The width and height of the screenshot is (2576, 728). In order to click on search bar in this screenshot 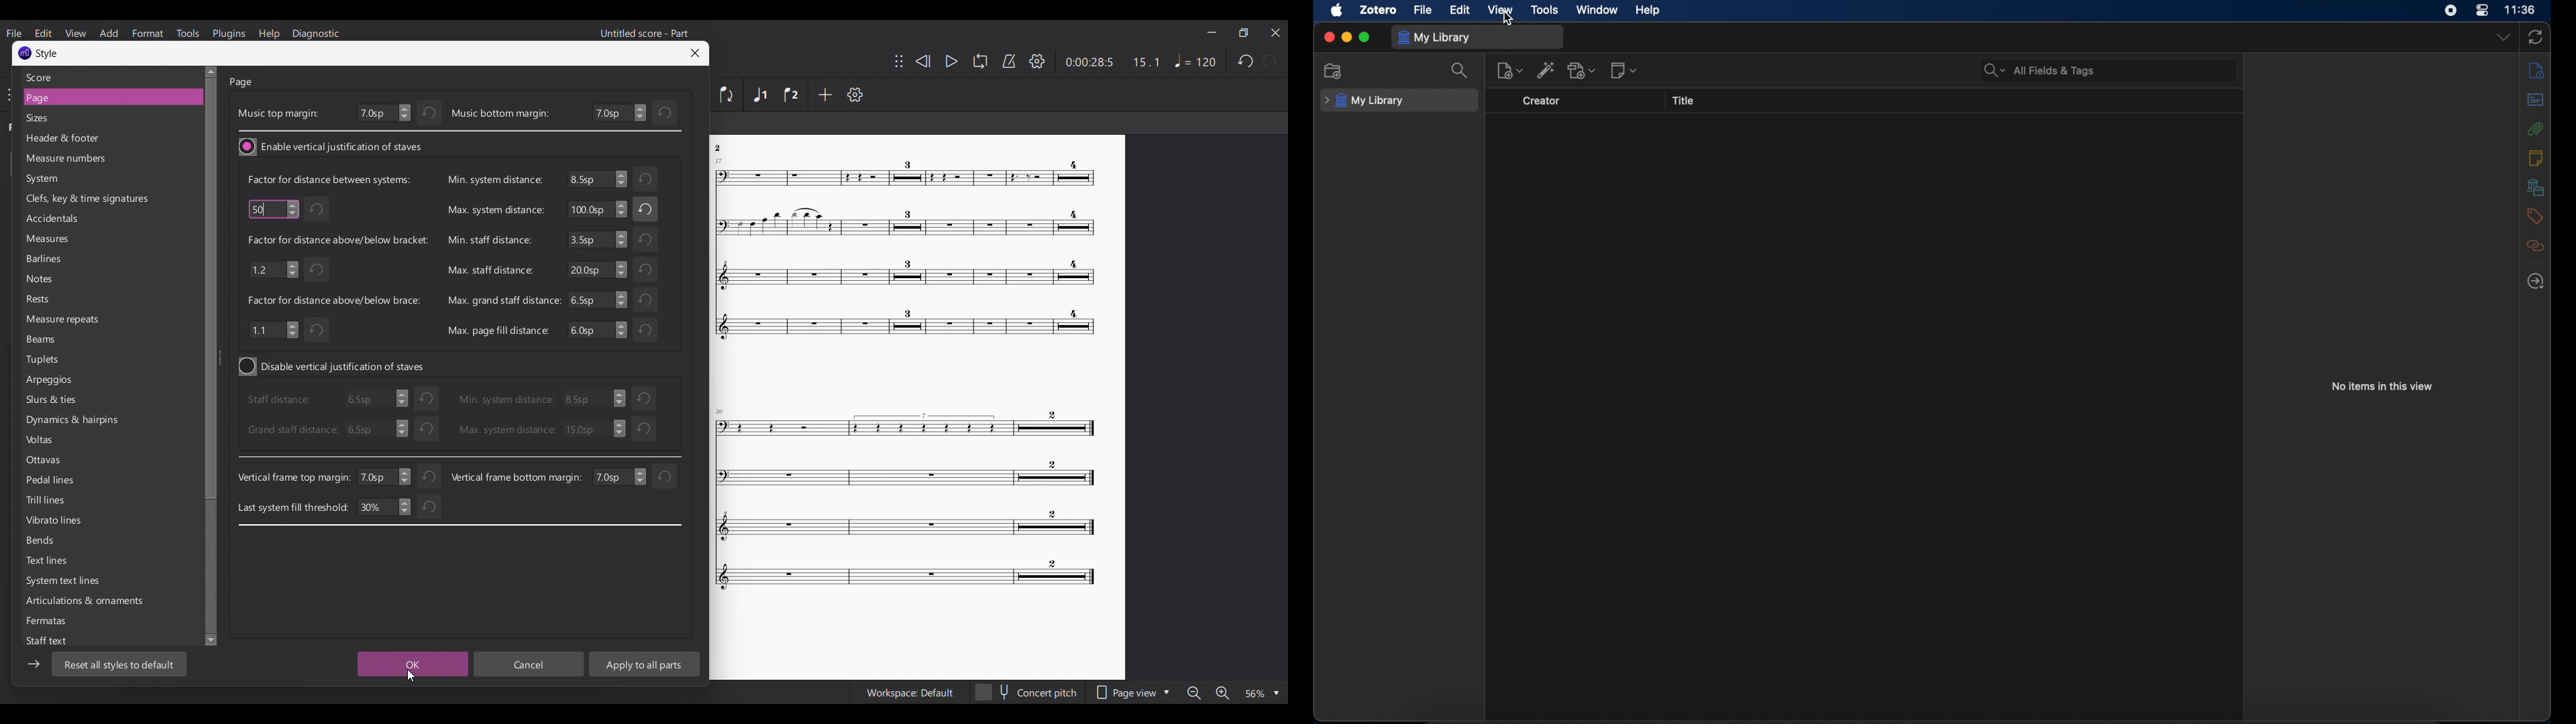, I will do `click(2040, 71)`.